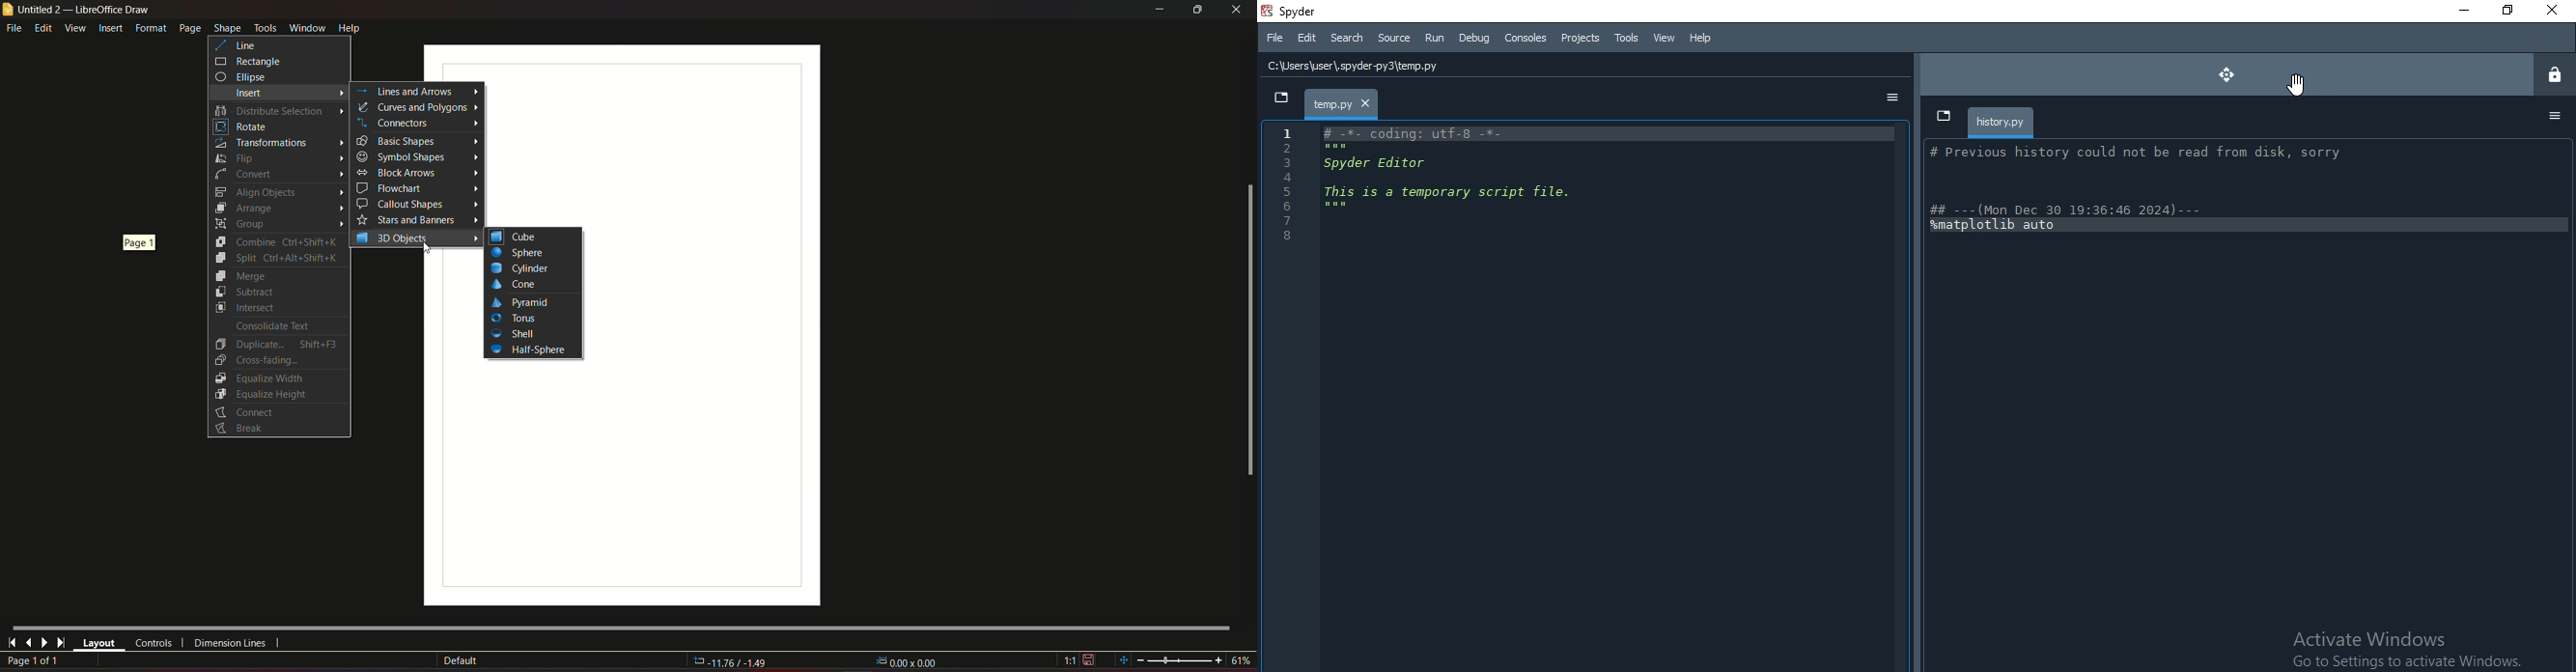 This screenshot has width=2576, height=672. I want to click on -11.76/-1.49, so click(732, 663).